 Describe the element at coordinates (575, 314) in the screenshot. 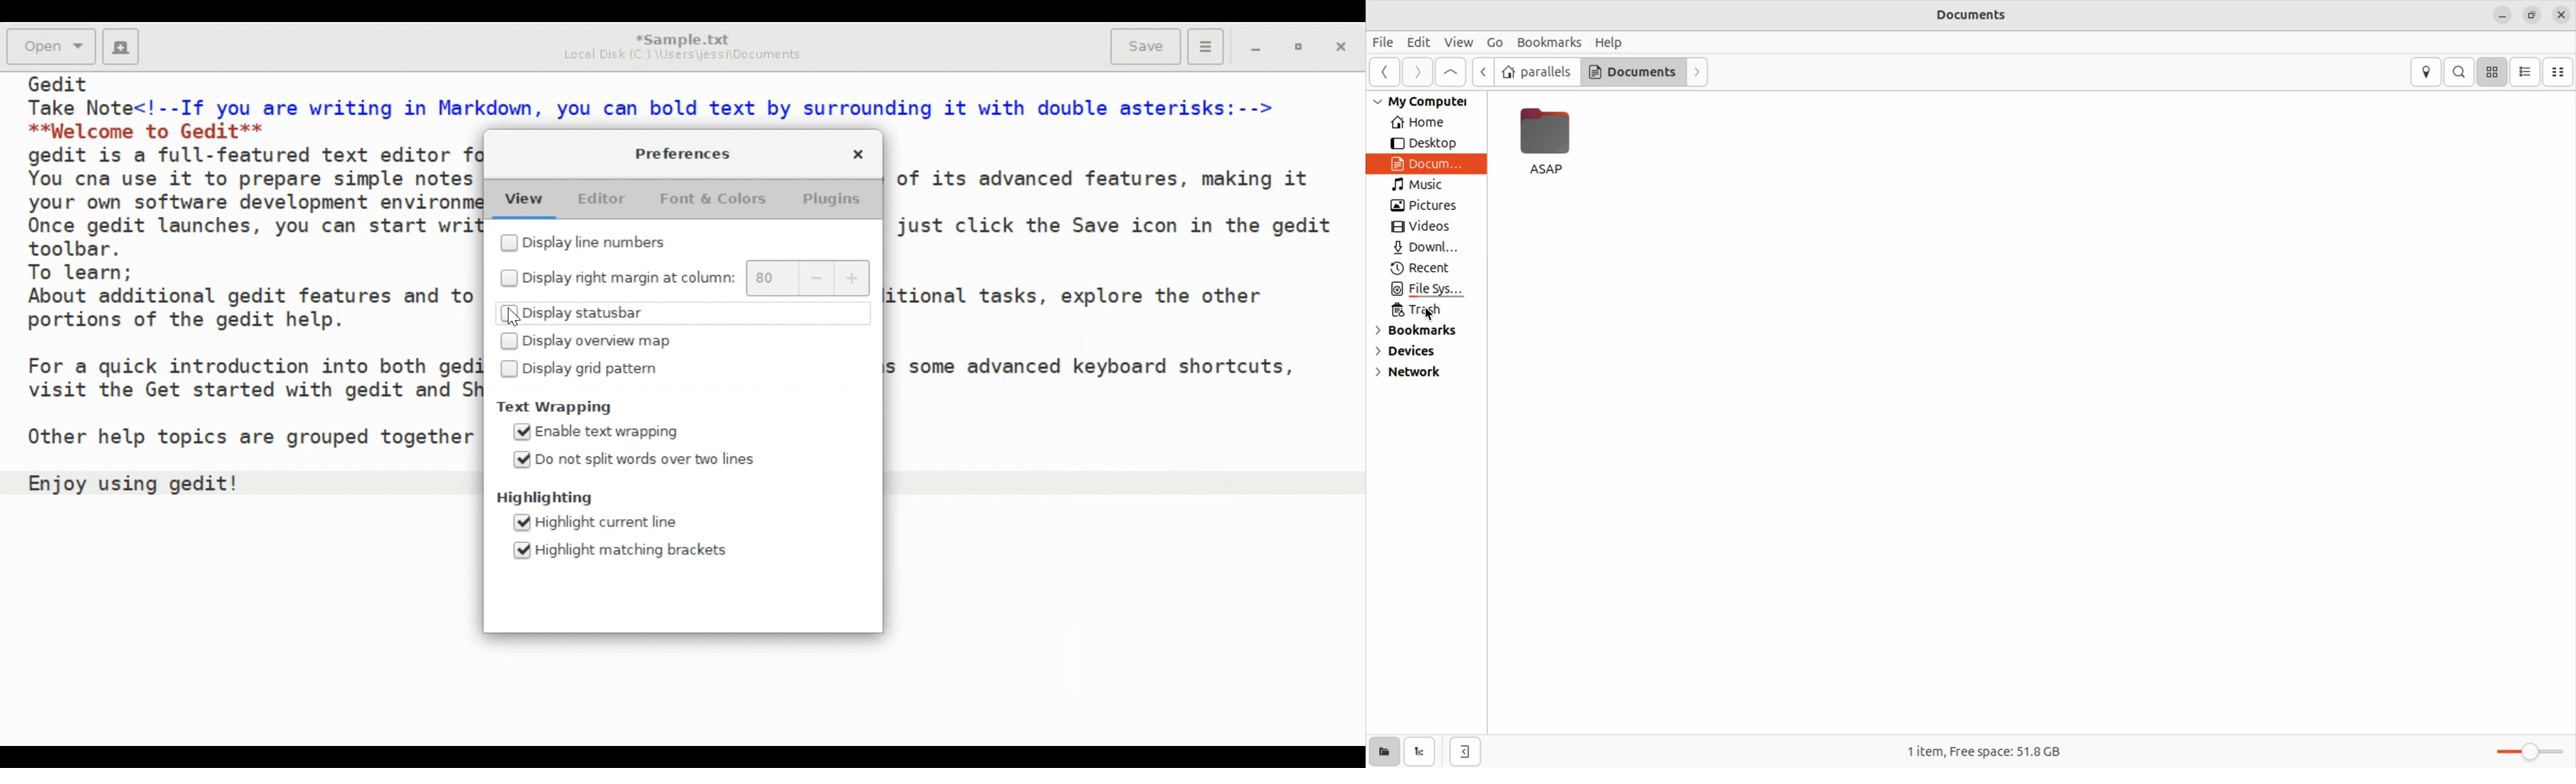

I see `(un)select Display statusbar` at that location.